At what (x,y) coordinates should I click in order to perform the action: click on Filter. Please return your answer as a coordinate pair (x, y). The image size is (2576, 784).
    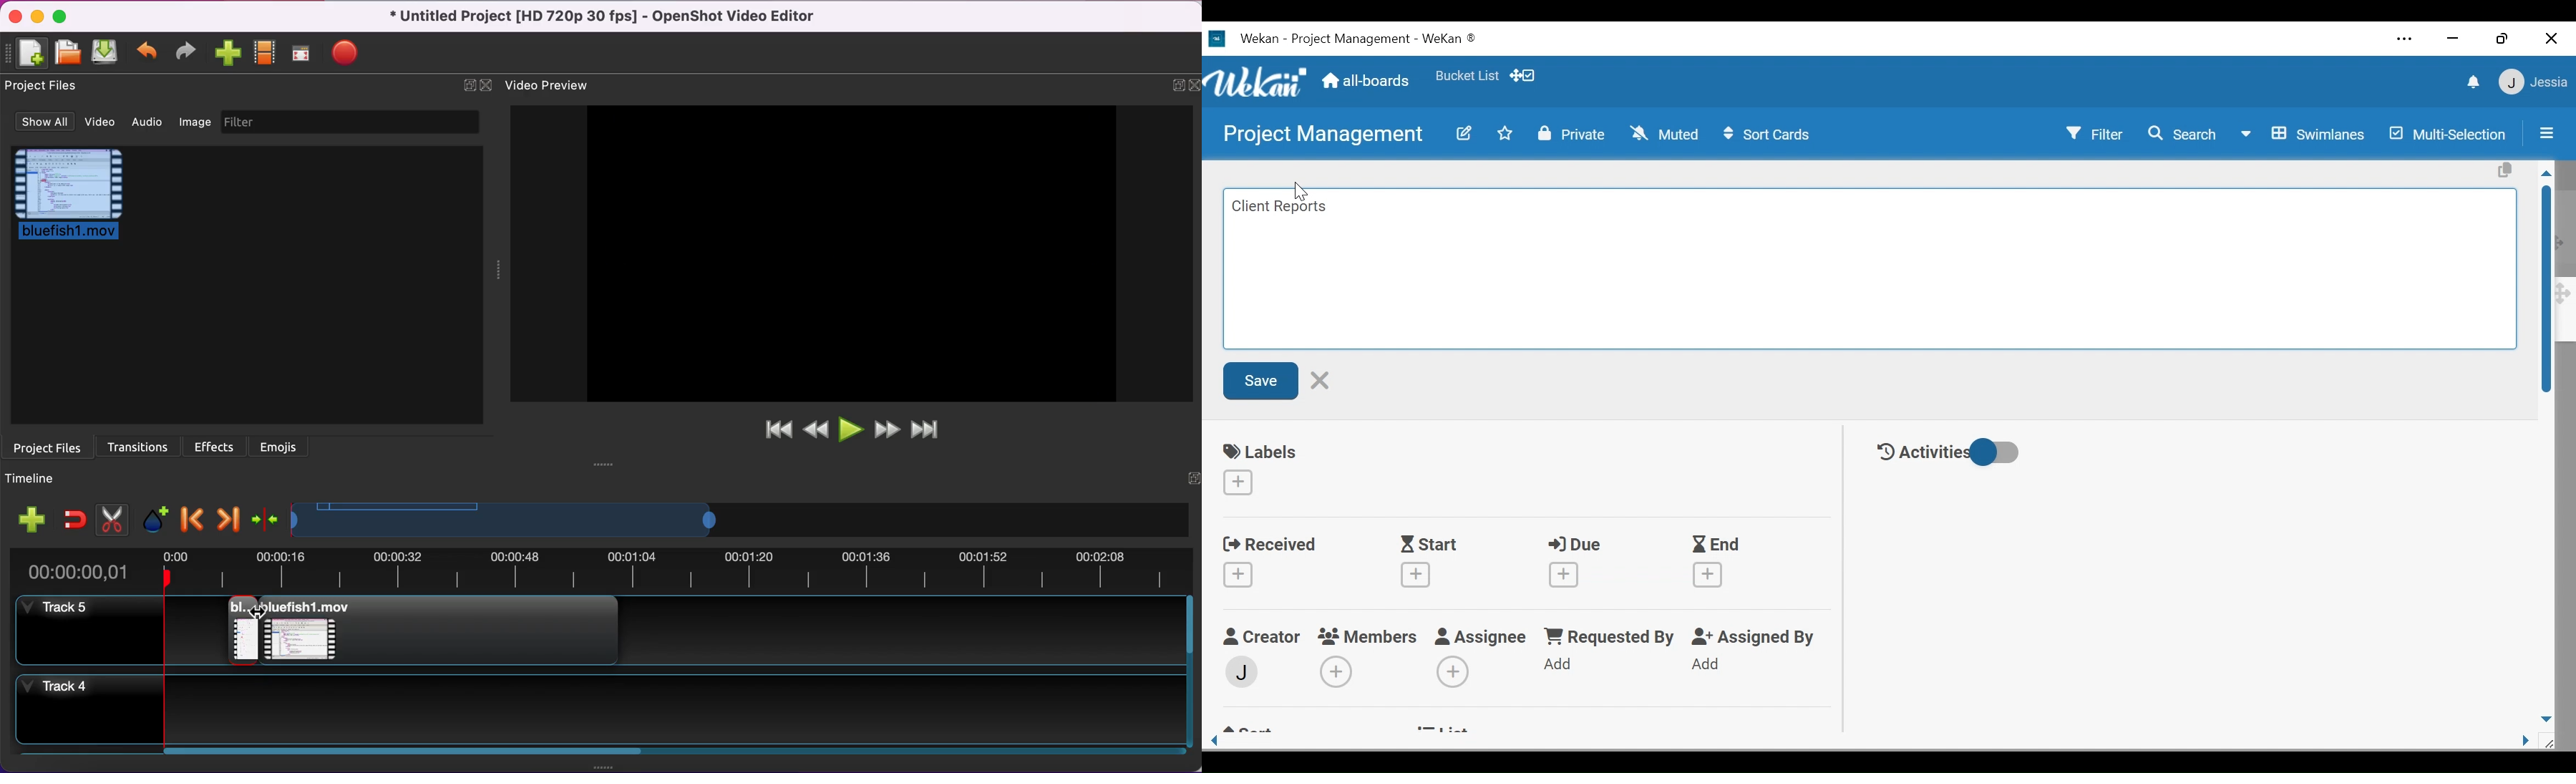
    Looking at the image, I should click on (2094, 135).